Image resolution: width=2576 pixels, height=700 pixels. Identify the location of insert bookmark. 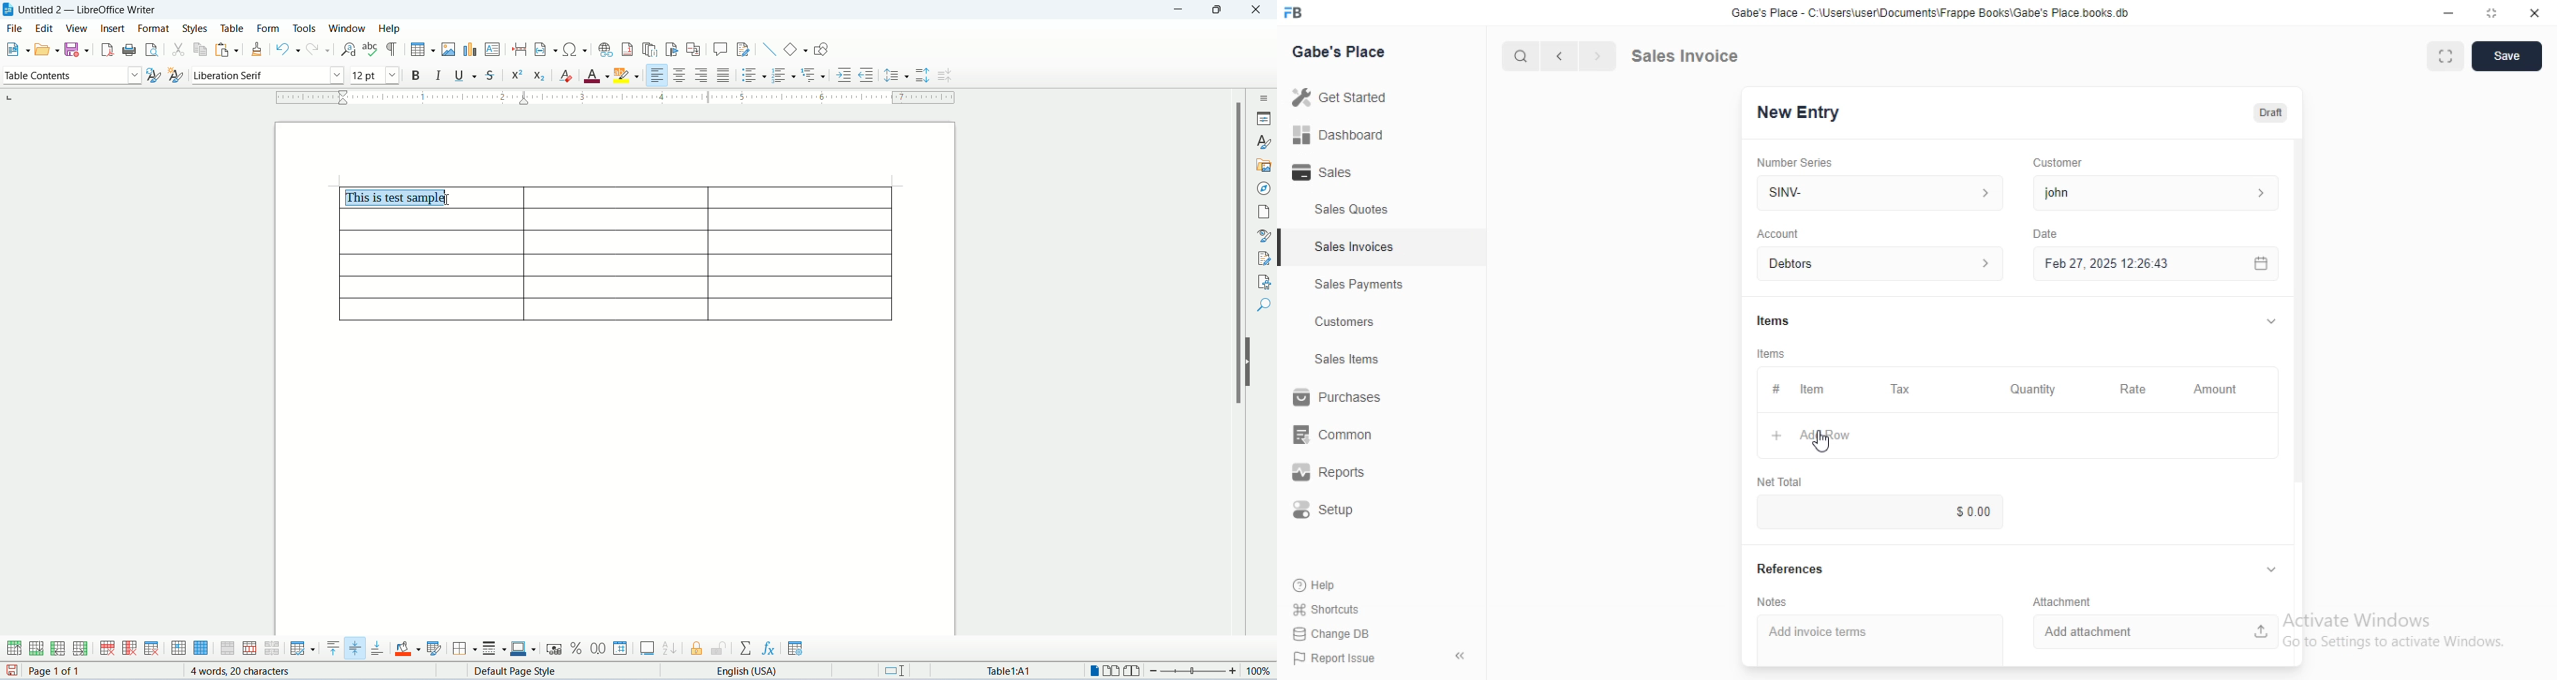
(673, 47).